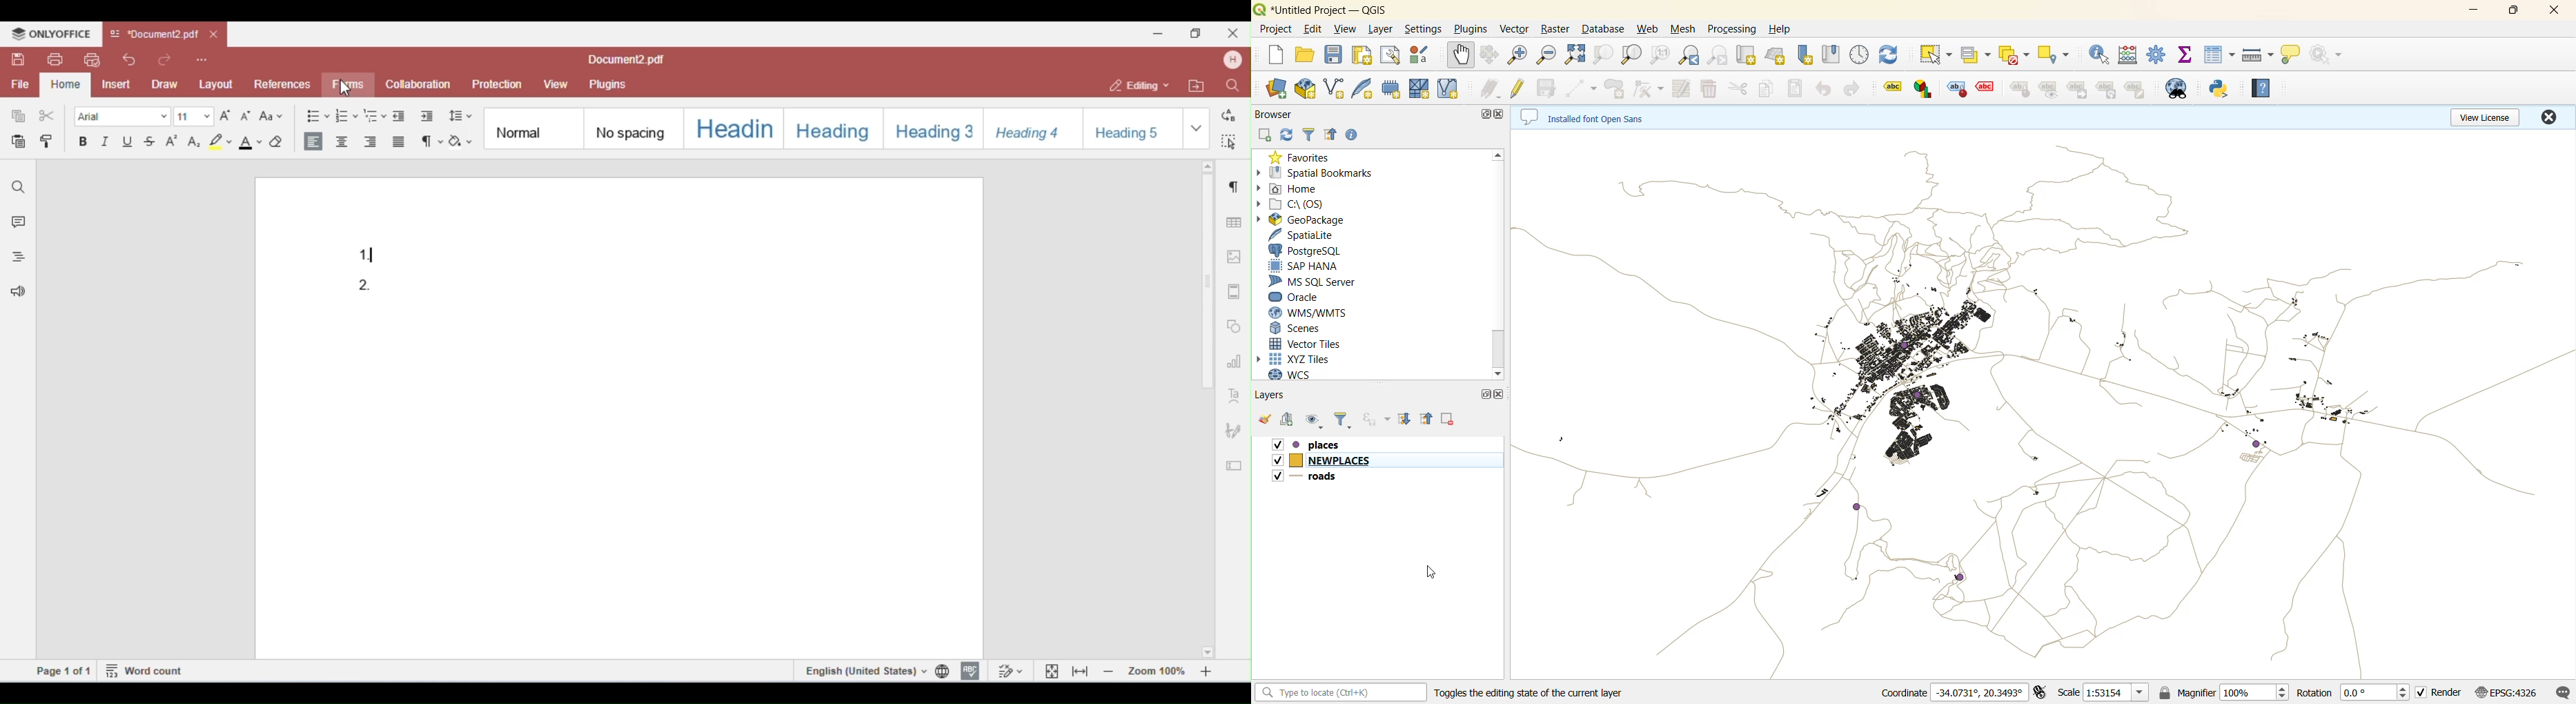 This screenshot has width=2576, height=728. Describe the element at coordinates (1767, 88) in the screenshot. I see `copy` at that location.